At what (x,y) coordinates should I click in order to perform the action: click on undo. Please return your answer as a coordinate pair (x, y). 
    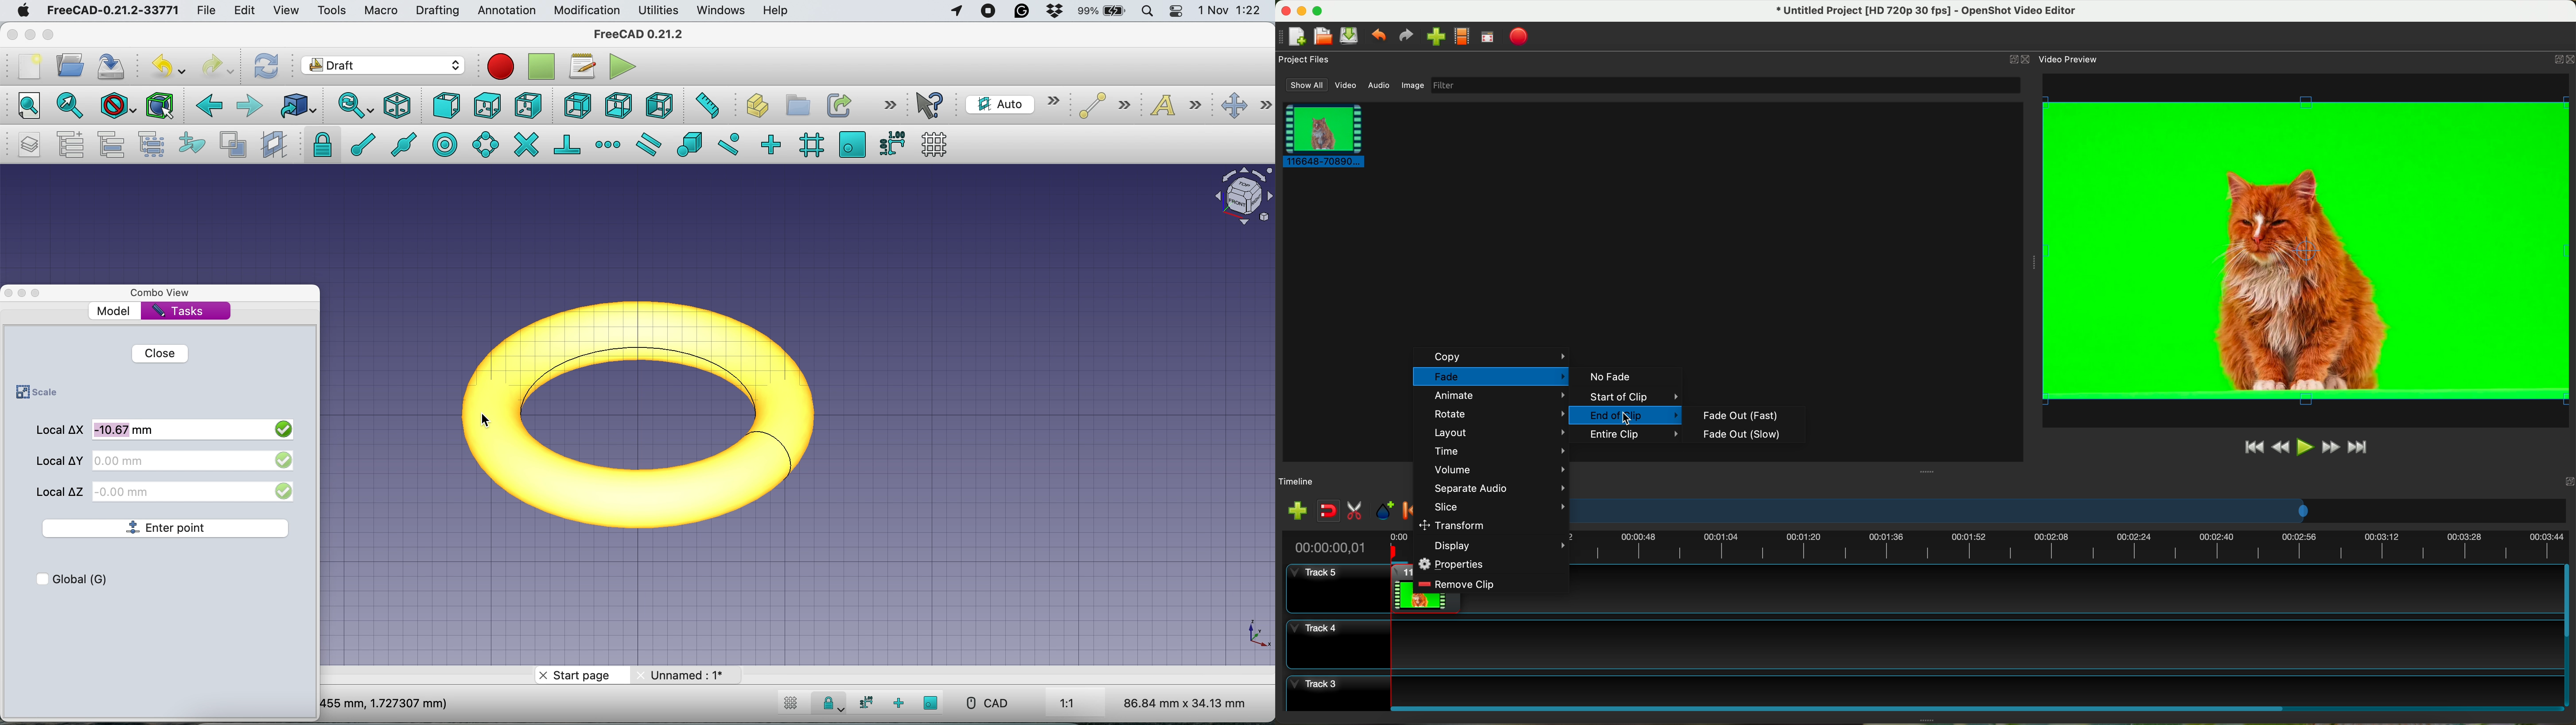
    Looking at the image, I should click on (167, 64).